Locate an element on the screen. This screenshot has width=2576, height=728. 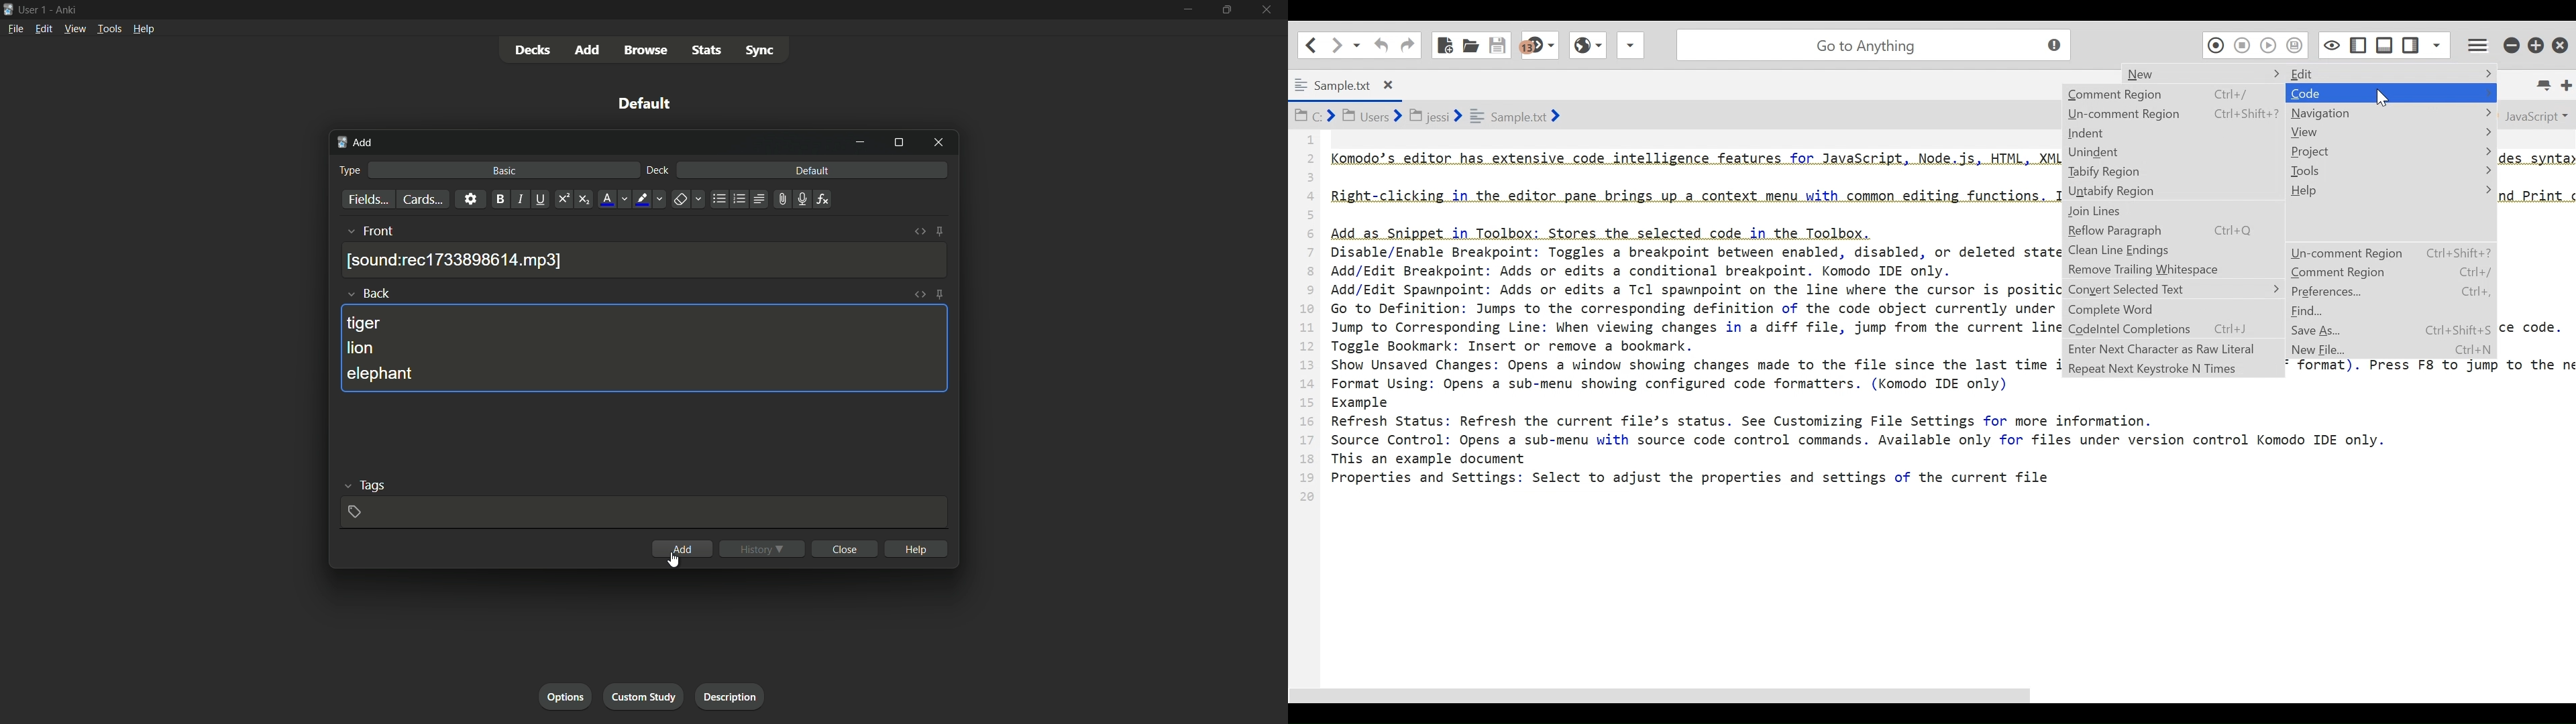
basic is located at coordinates (504, 171).